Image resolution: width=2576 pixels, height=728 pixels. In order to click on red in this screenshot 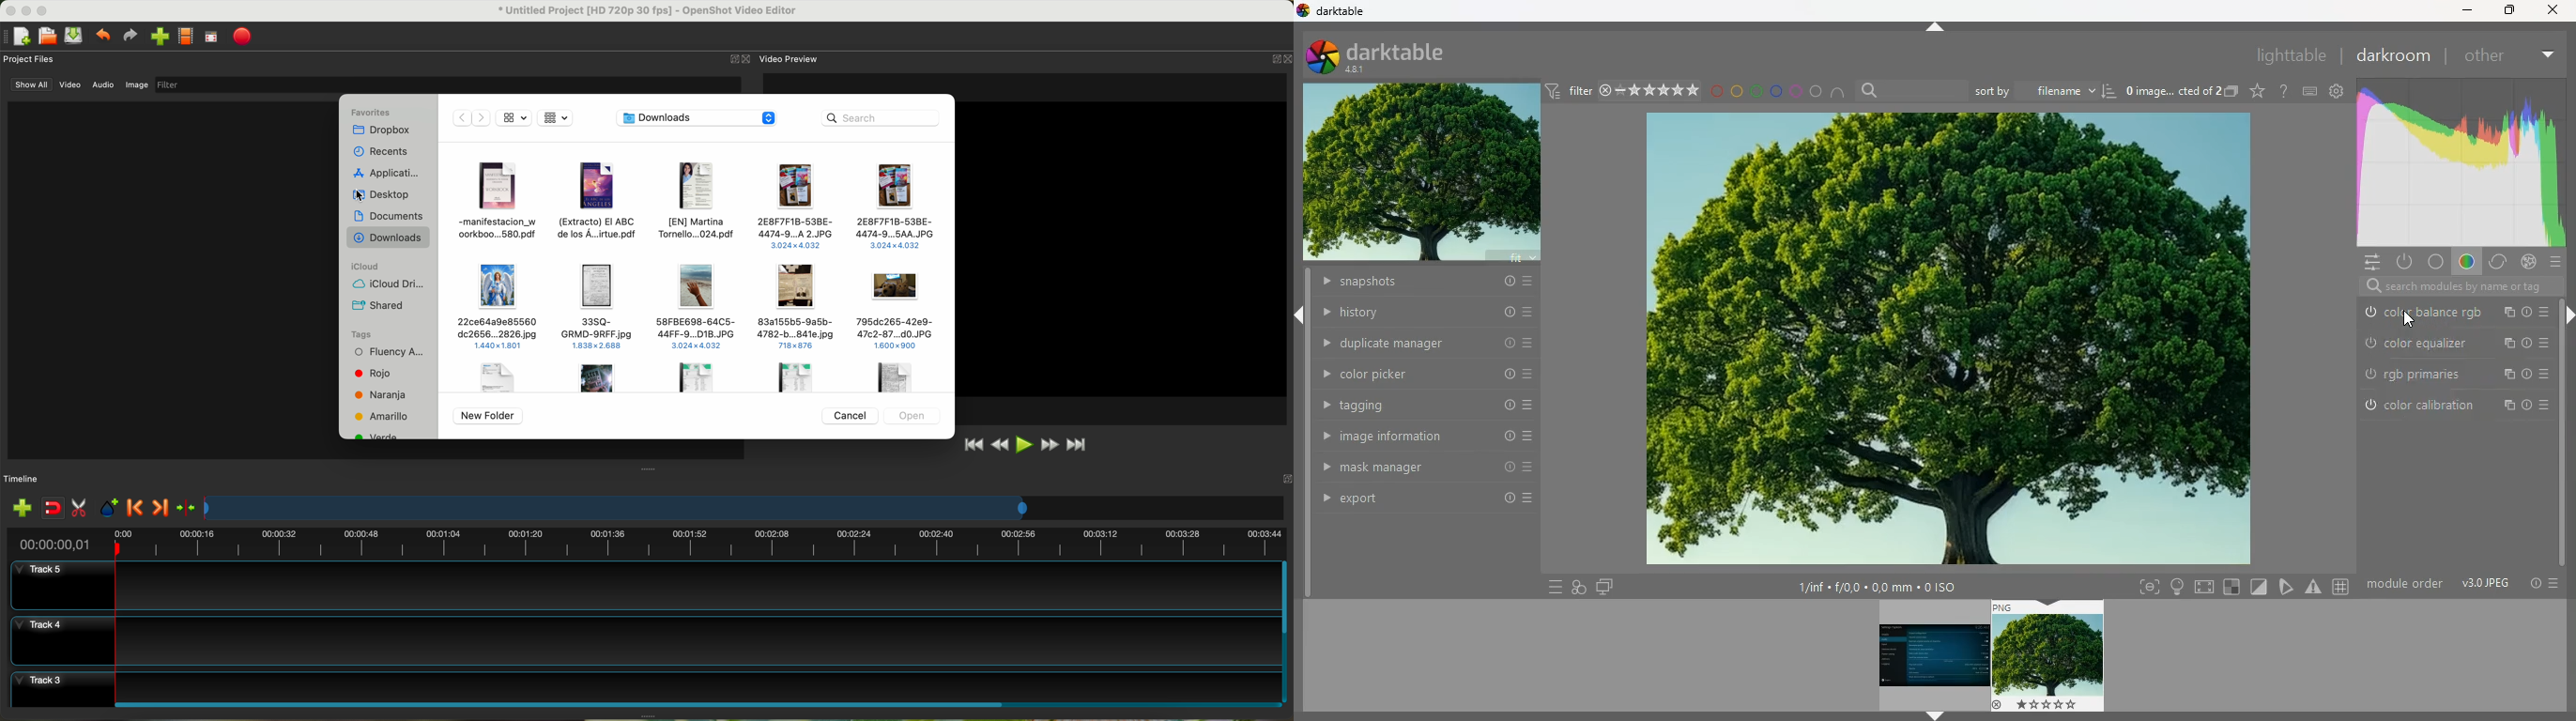, I will do `click(1716, 93)`.